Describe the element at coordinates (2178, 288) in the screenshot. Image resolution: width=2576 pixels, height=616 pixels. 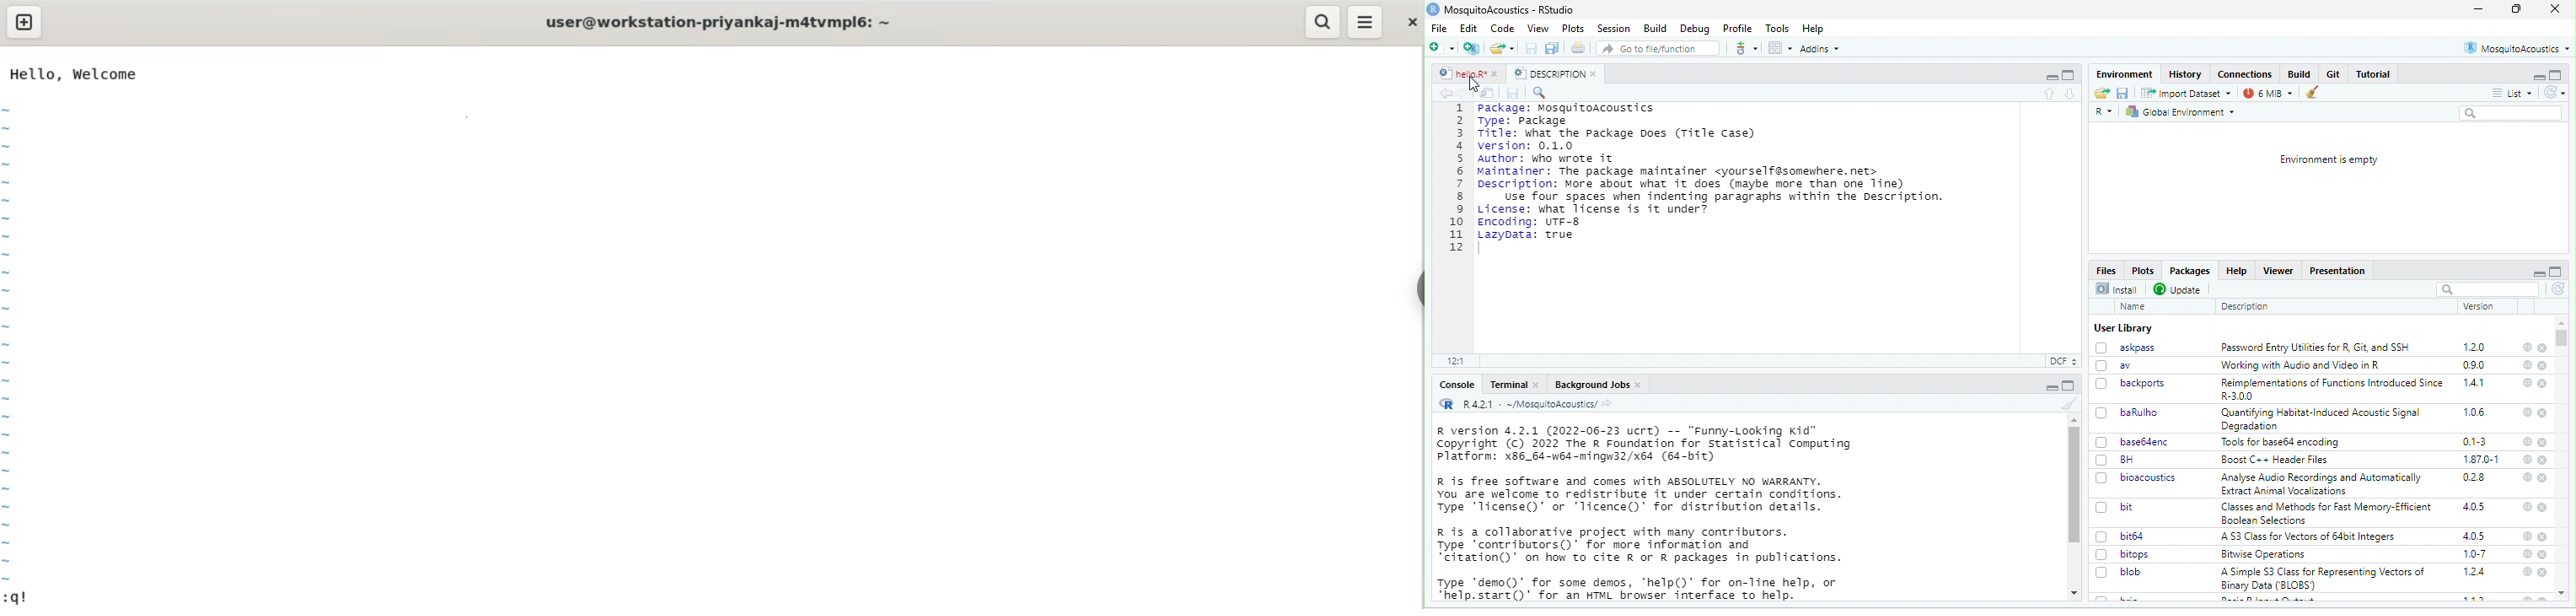
I see `Update` at that location.